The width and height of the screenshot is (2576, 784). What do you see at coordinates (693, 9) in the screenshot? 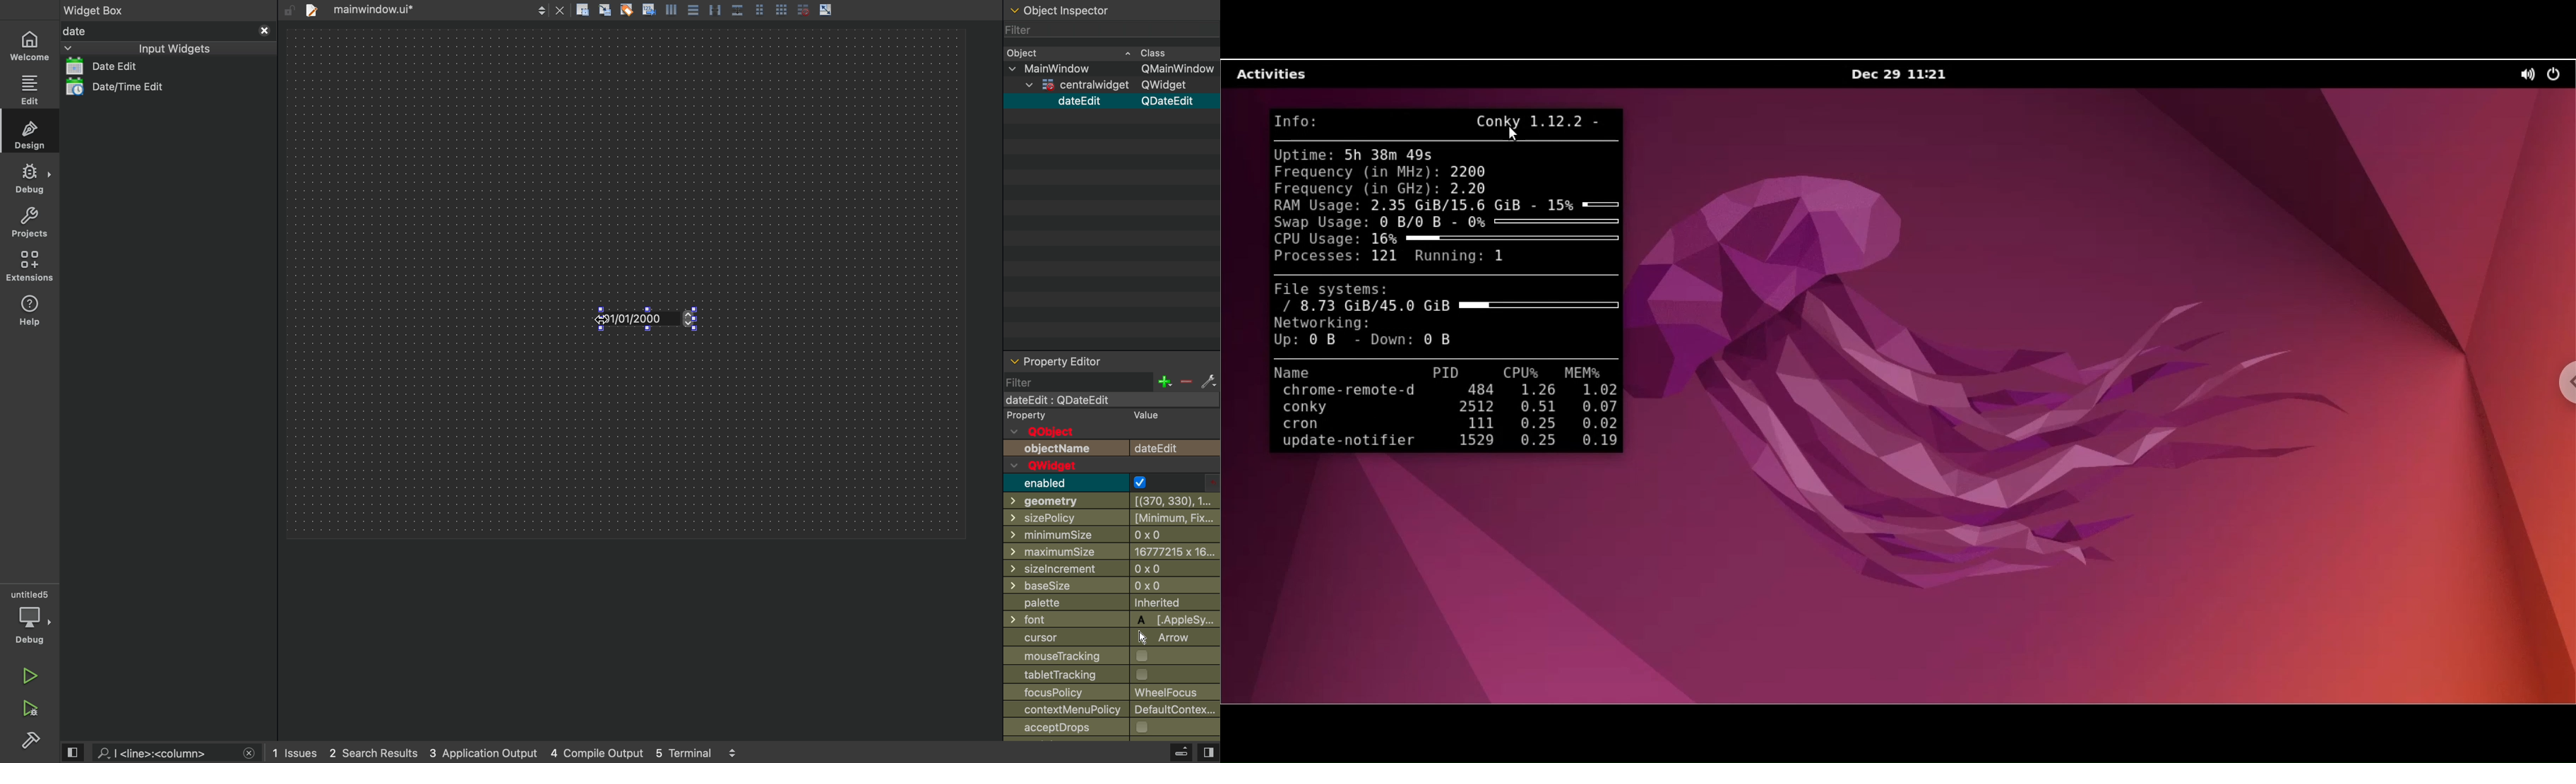
I see `align center` at bounding box center [693, 9].